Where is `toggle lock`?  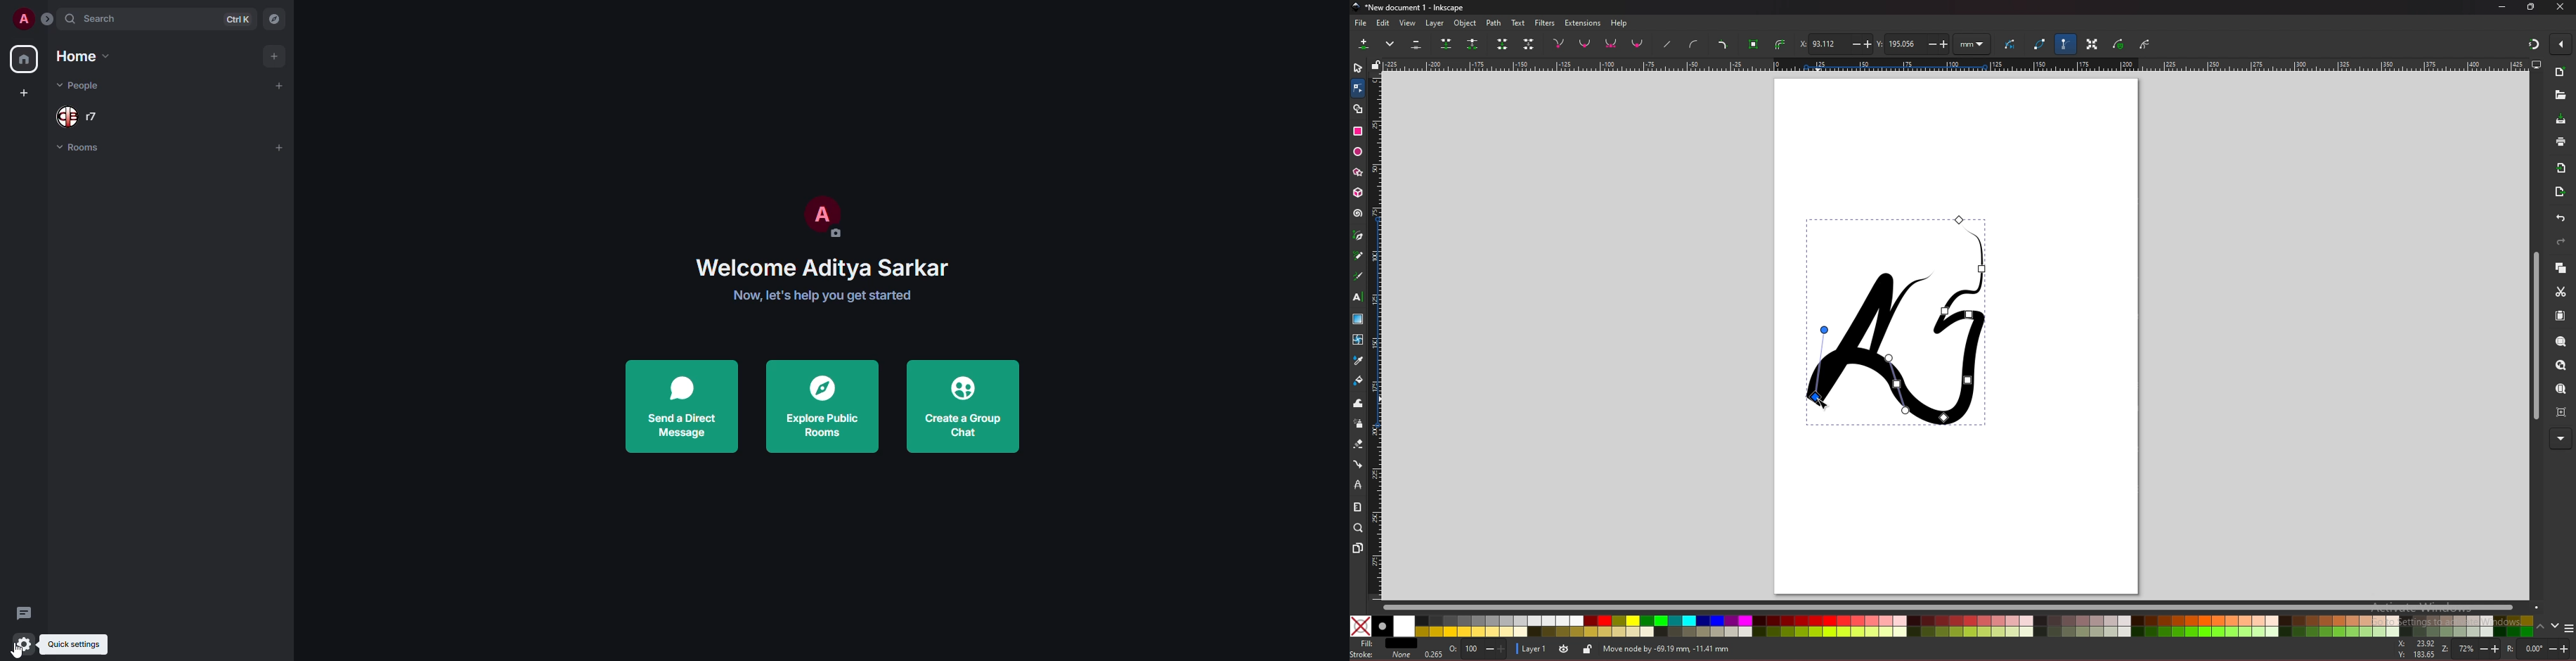
toggle lock is located at coordinates (1588, 649).